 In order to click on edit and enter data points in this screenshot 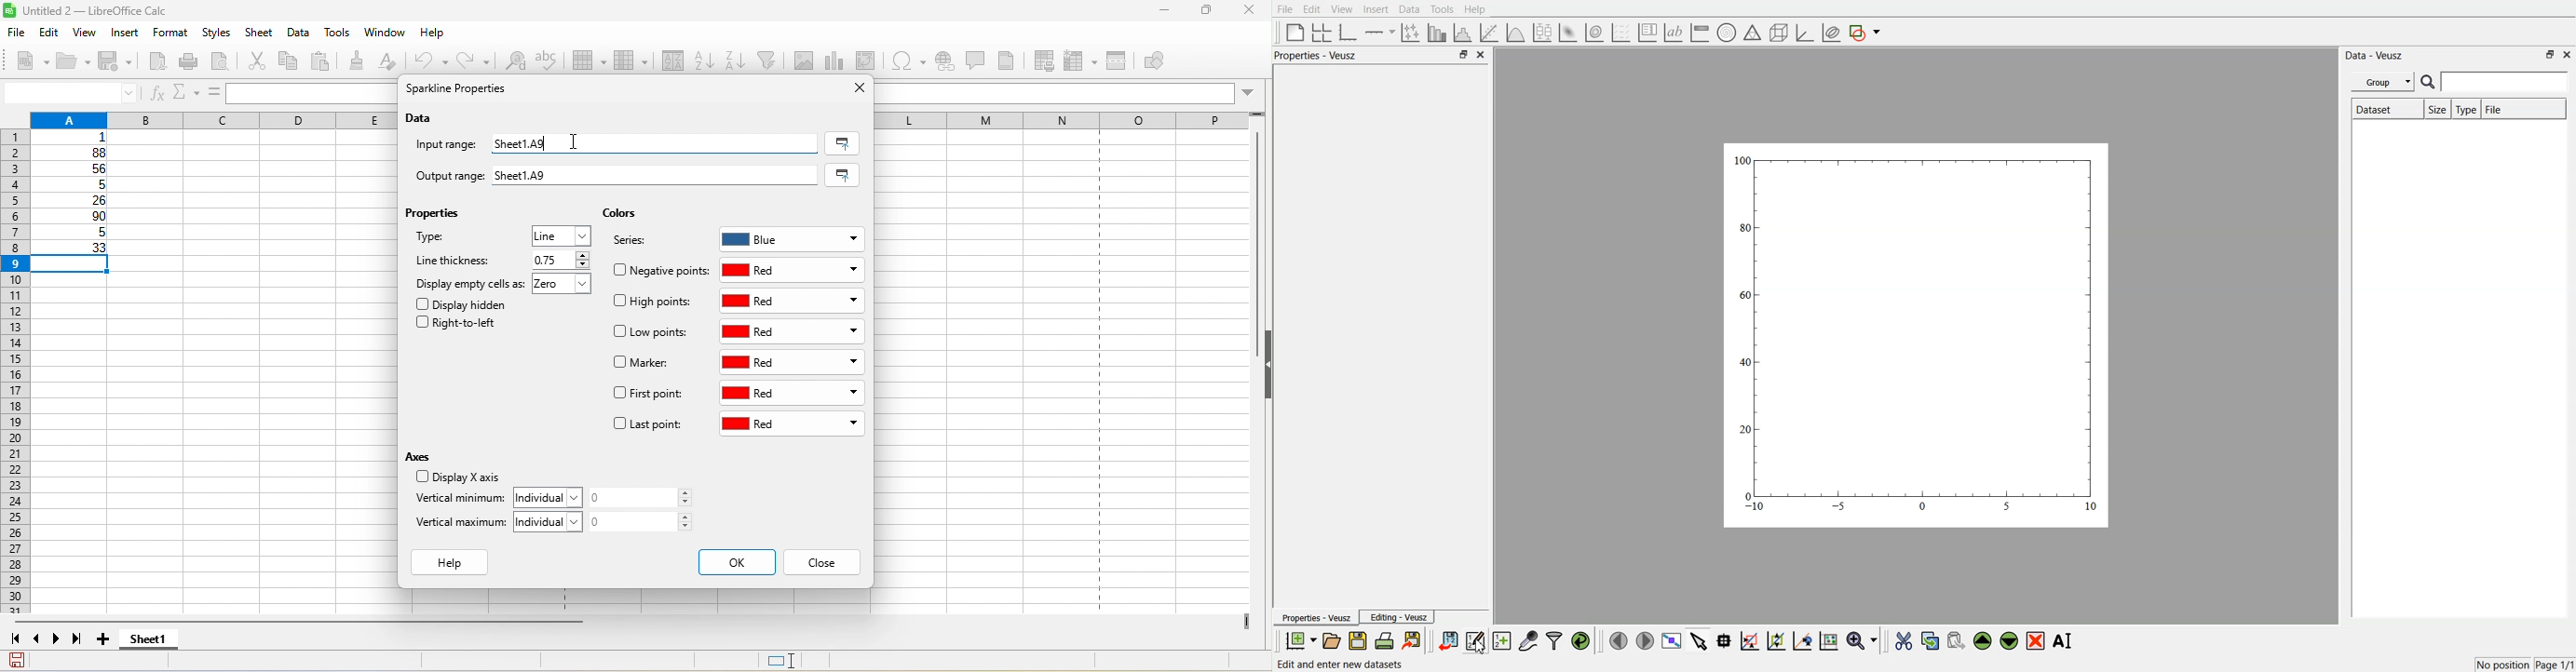, I will do `click(1475, 642)`.